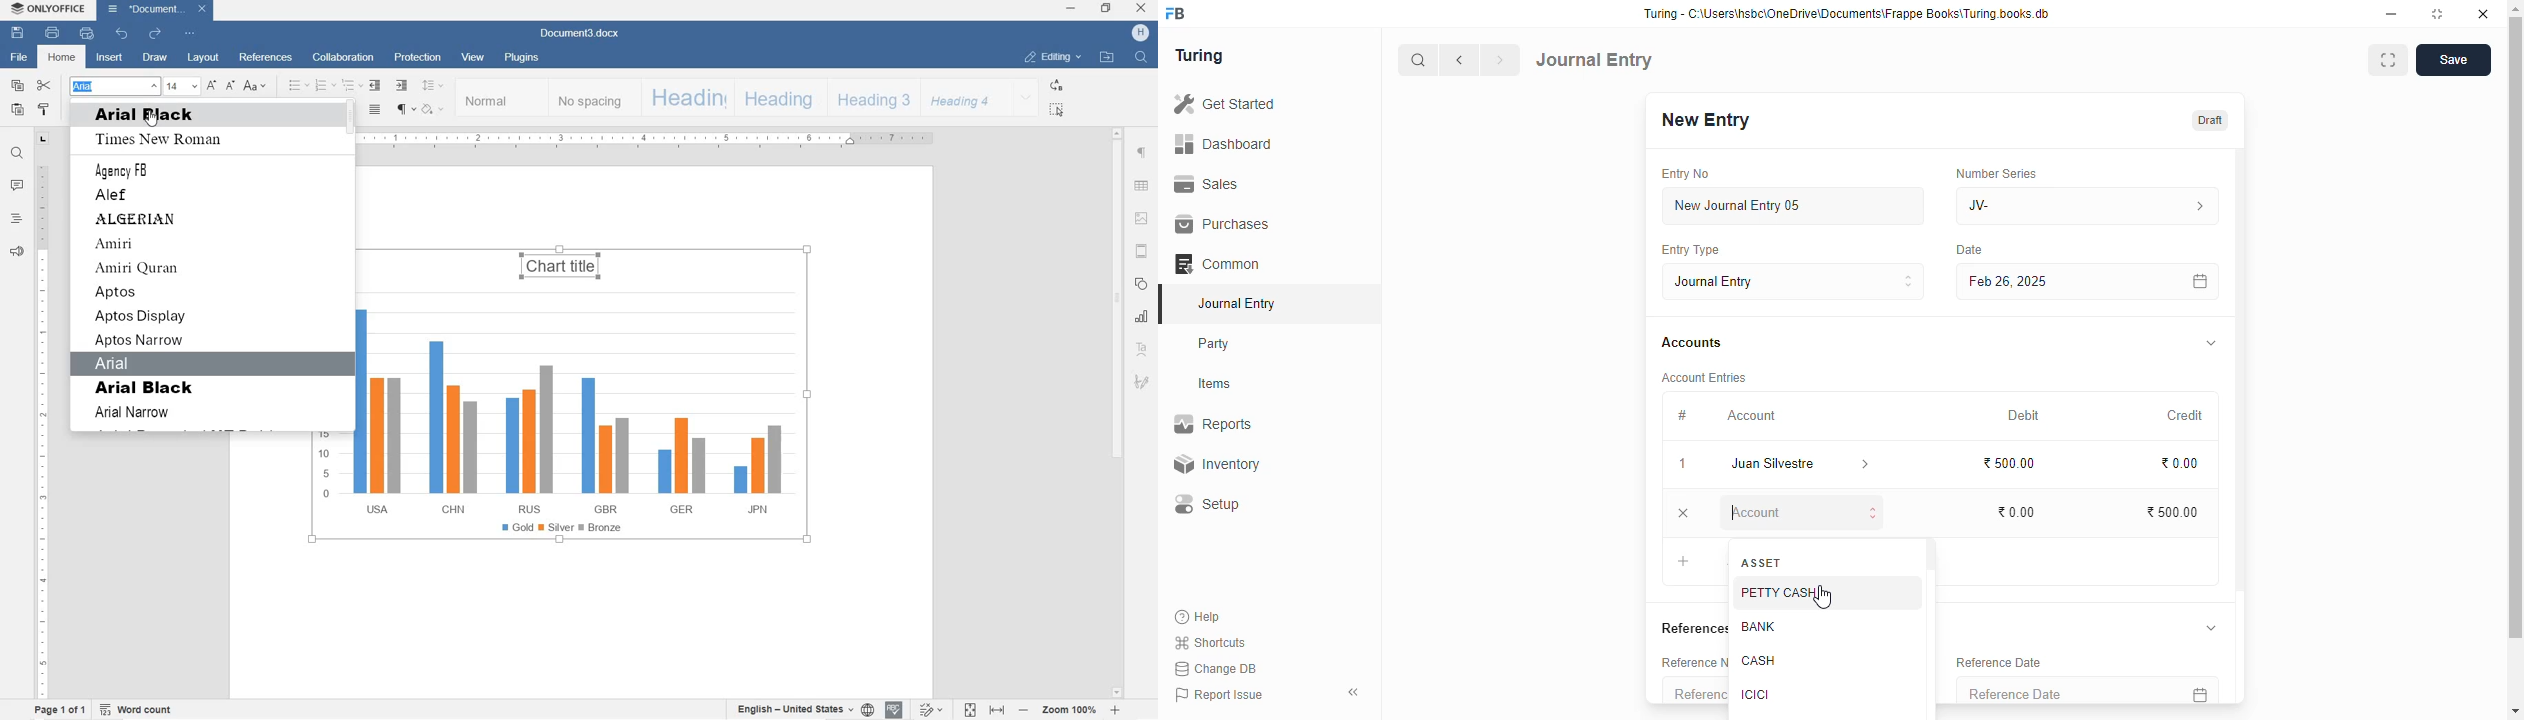 This screenshot has height=728, width=2548. Describe the element at coordinates (1693, 662) in the screenshot. I see `reference number` at that location.